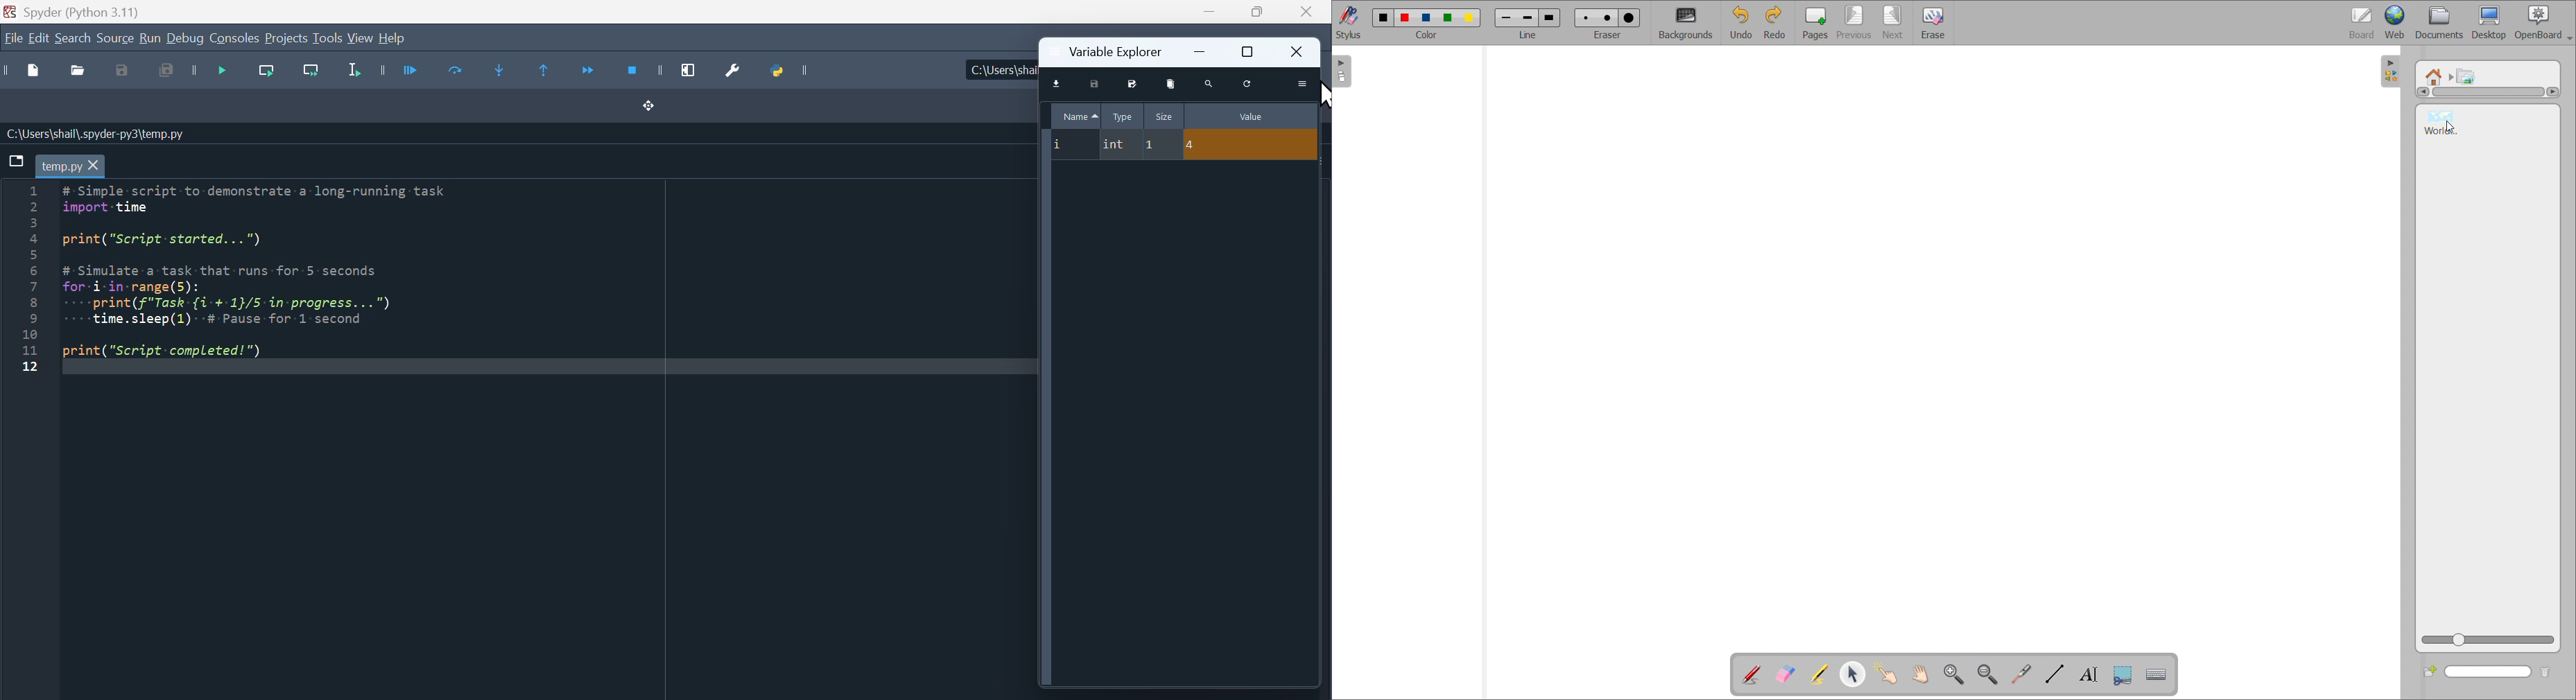  I want to click on size, so click(1164, 115).